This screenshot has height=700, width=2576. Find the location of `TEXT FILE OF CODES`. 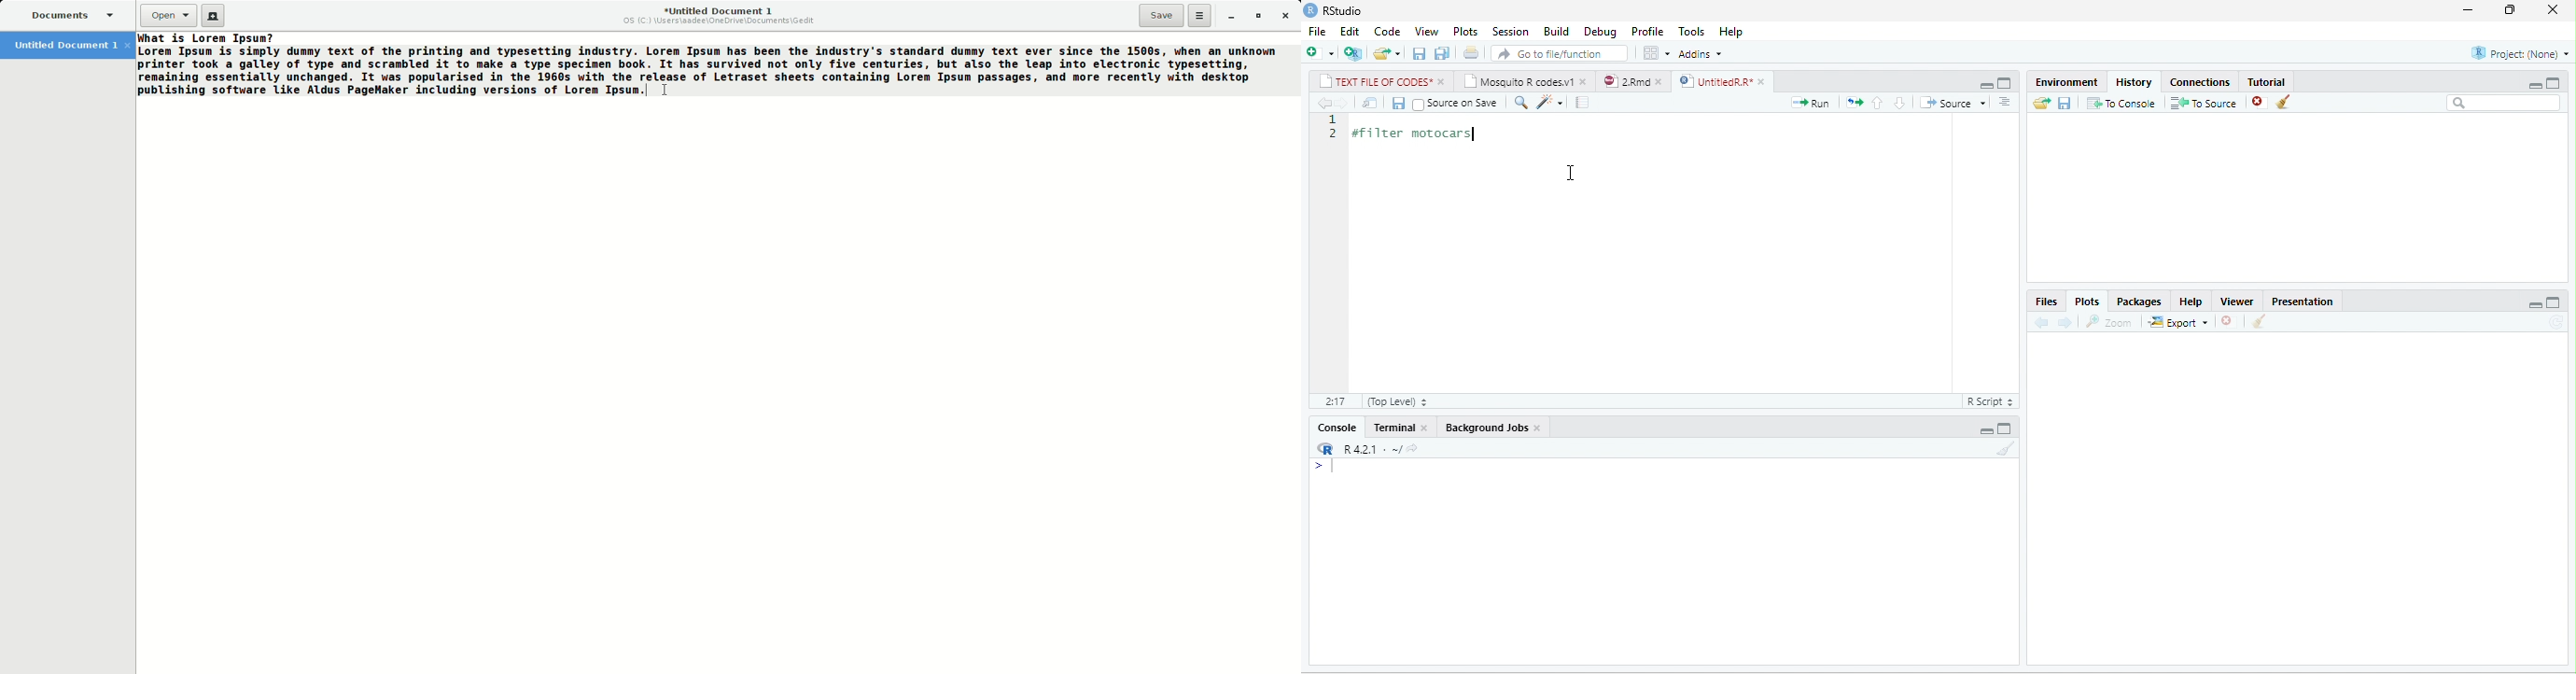

TEXT FILE OF CODES is located at coordinates (1376, 80).